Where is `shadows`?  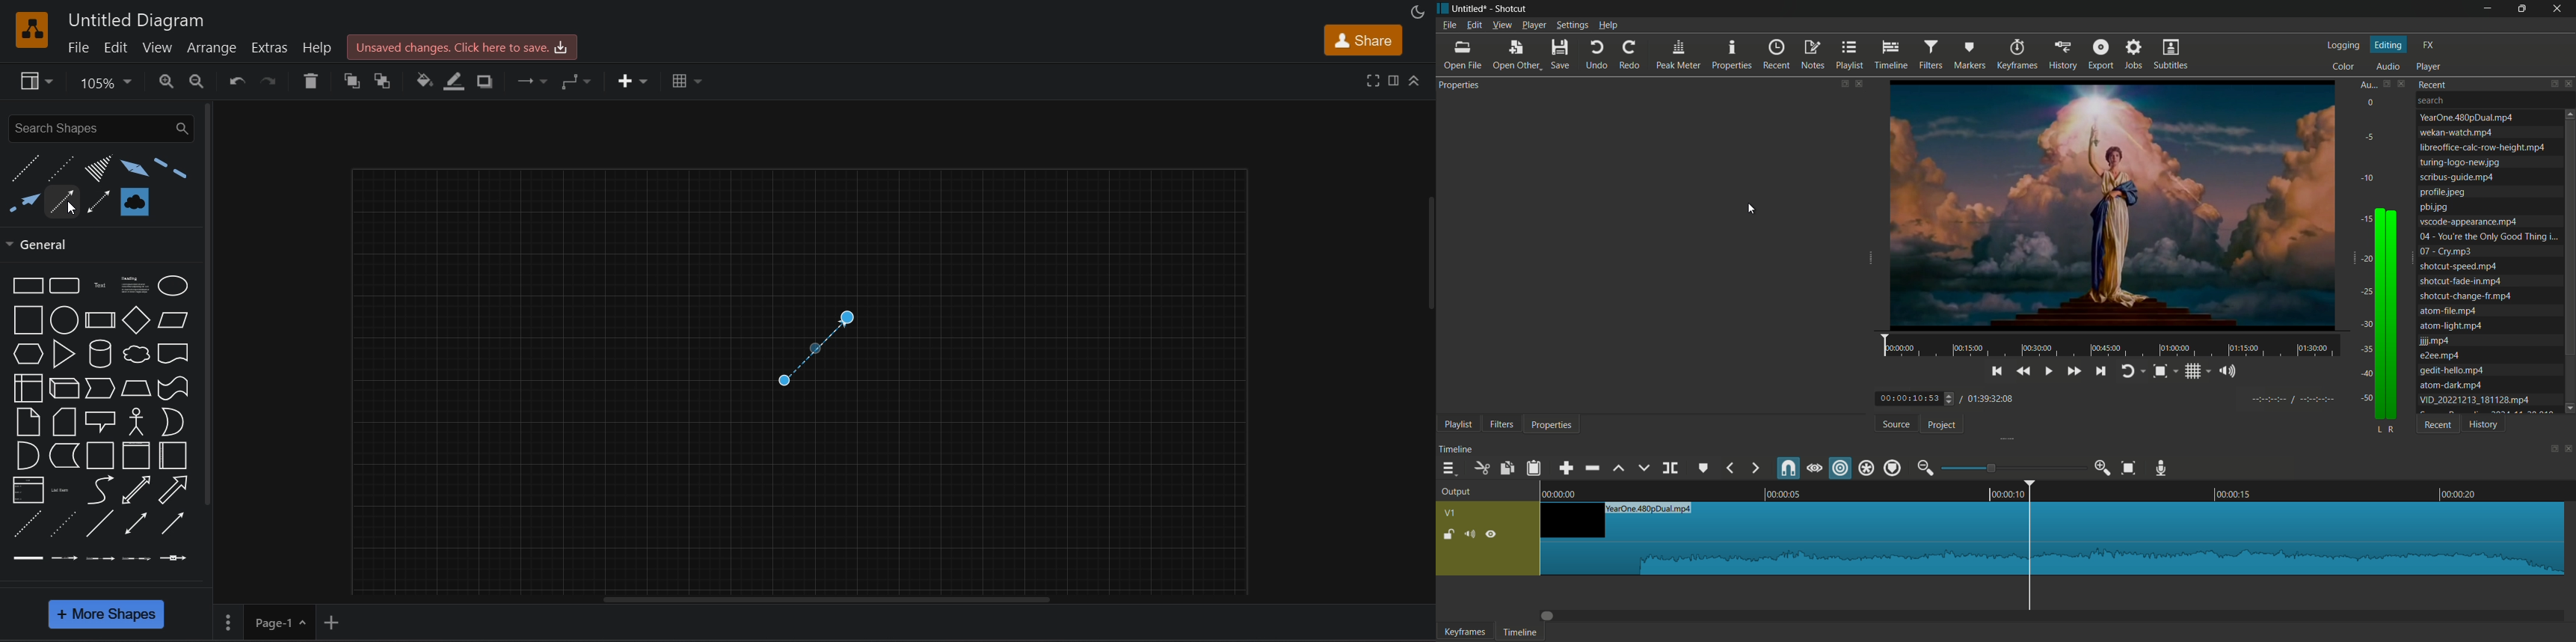
shadows is located at coordinates (490, 81).